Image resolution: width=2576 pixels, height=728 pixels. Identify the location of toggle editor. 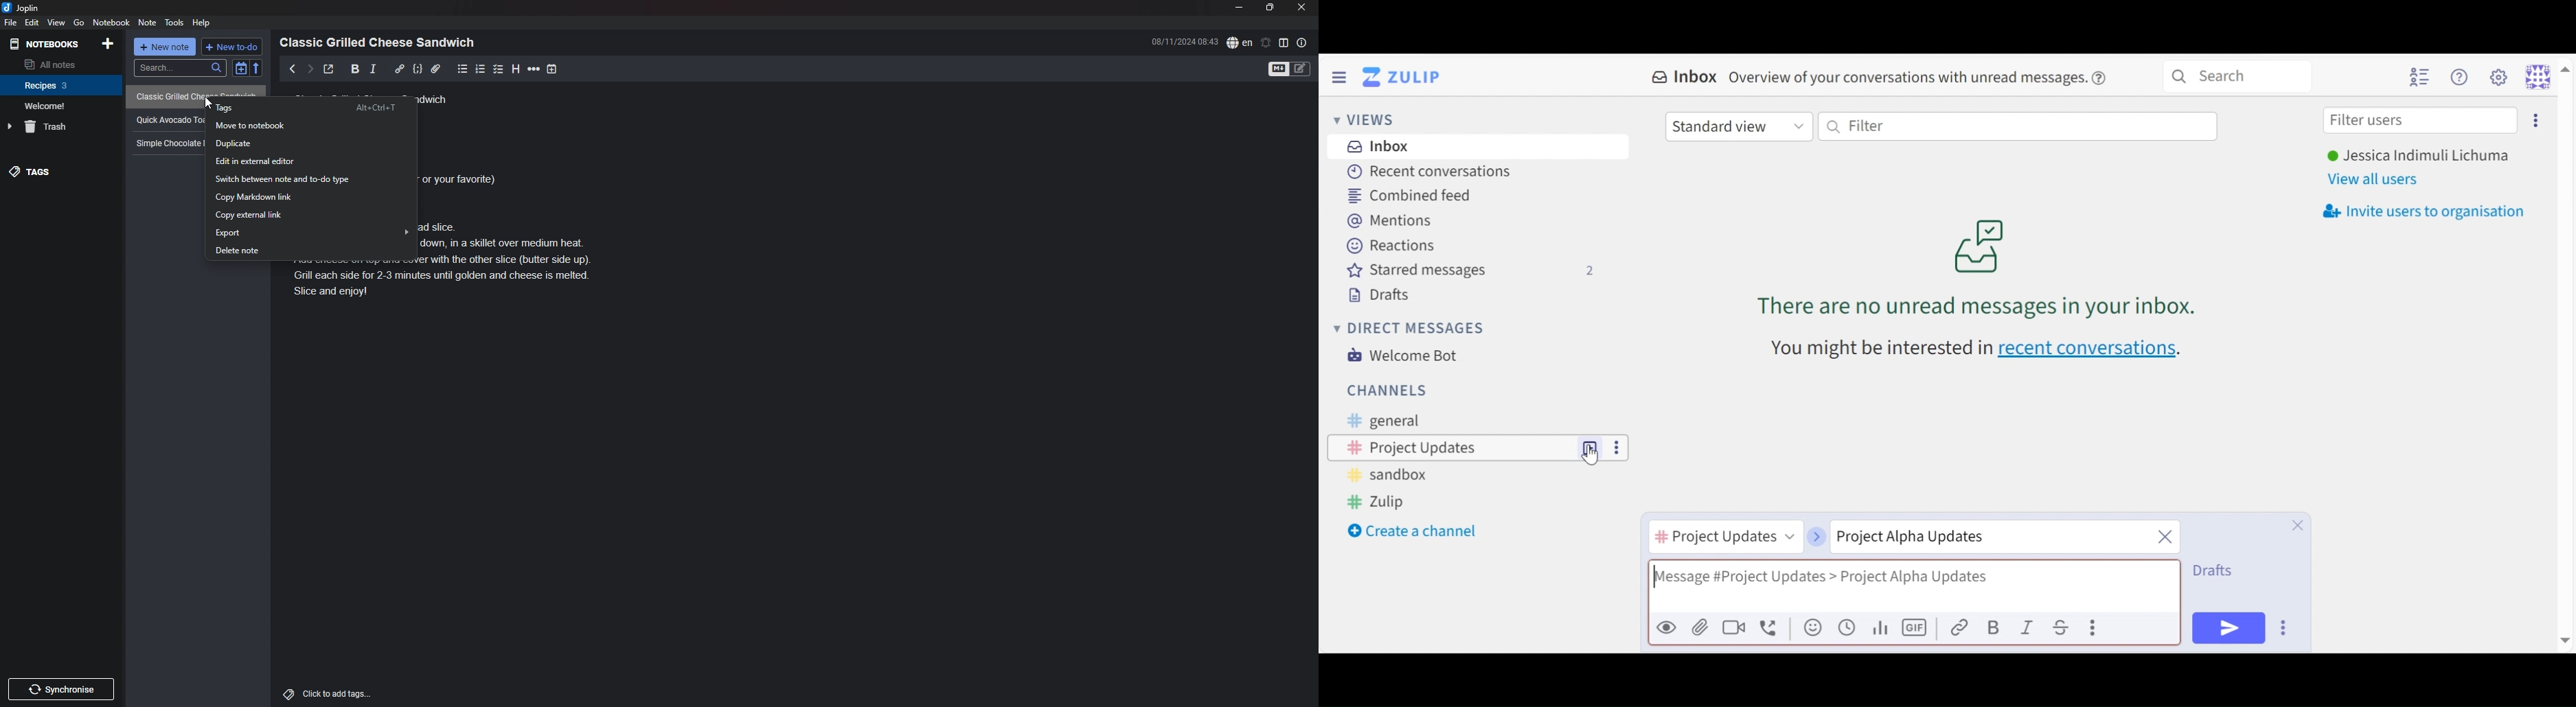
(1290, 69).